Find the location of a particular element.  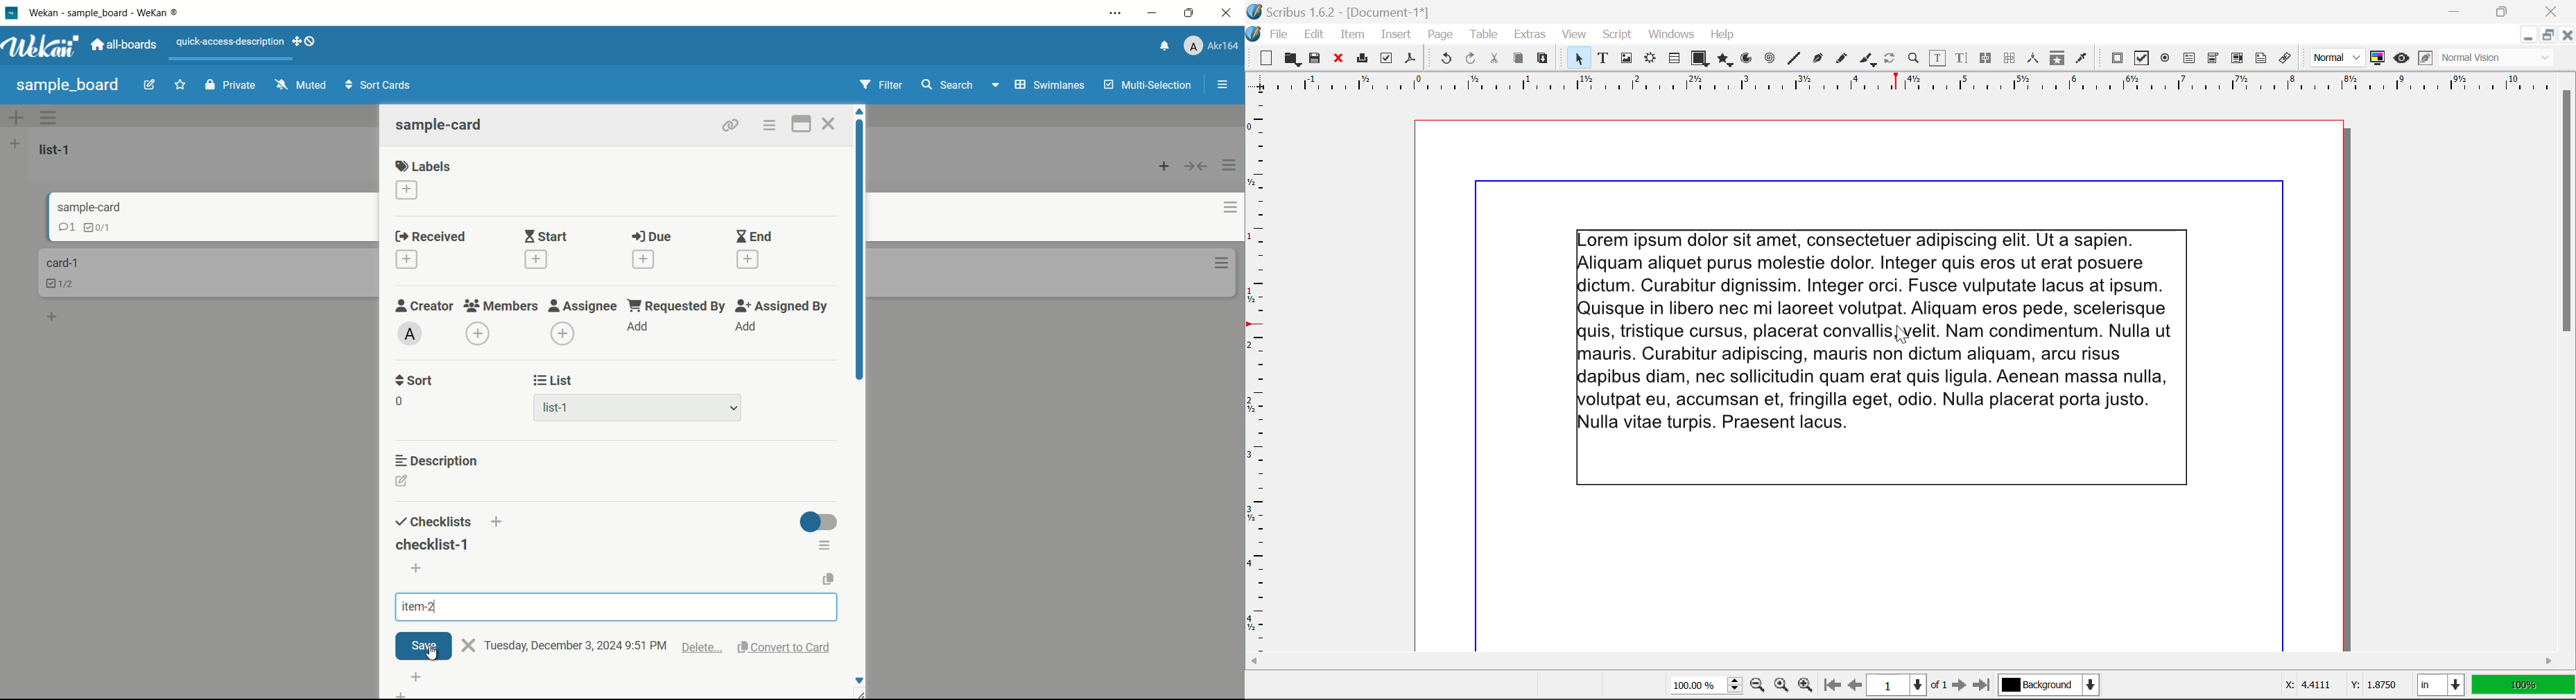

creator is located at coordinates (425, 306).